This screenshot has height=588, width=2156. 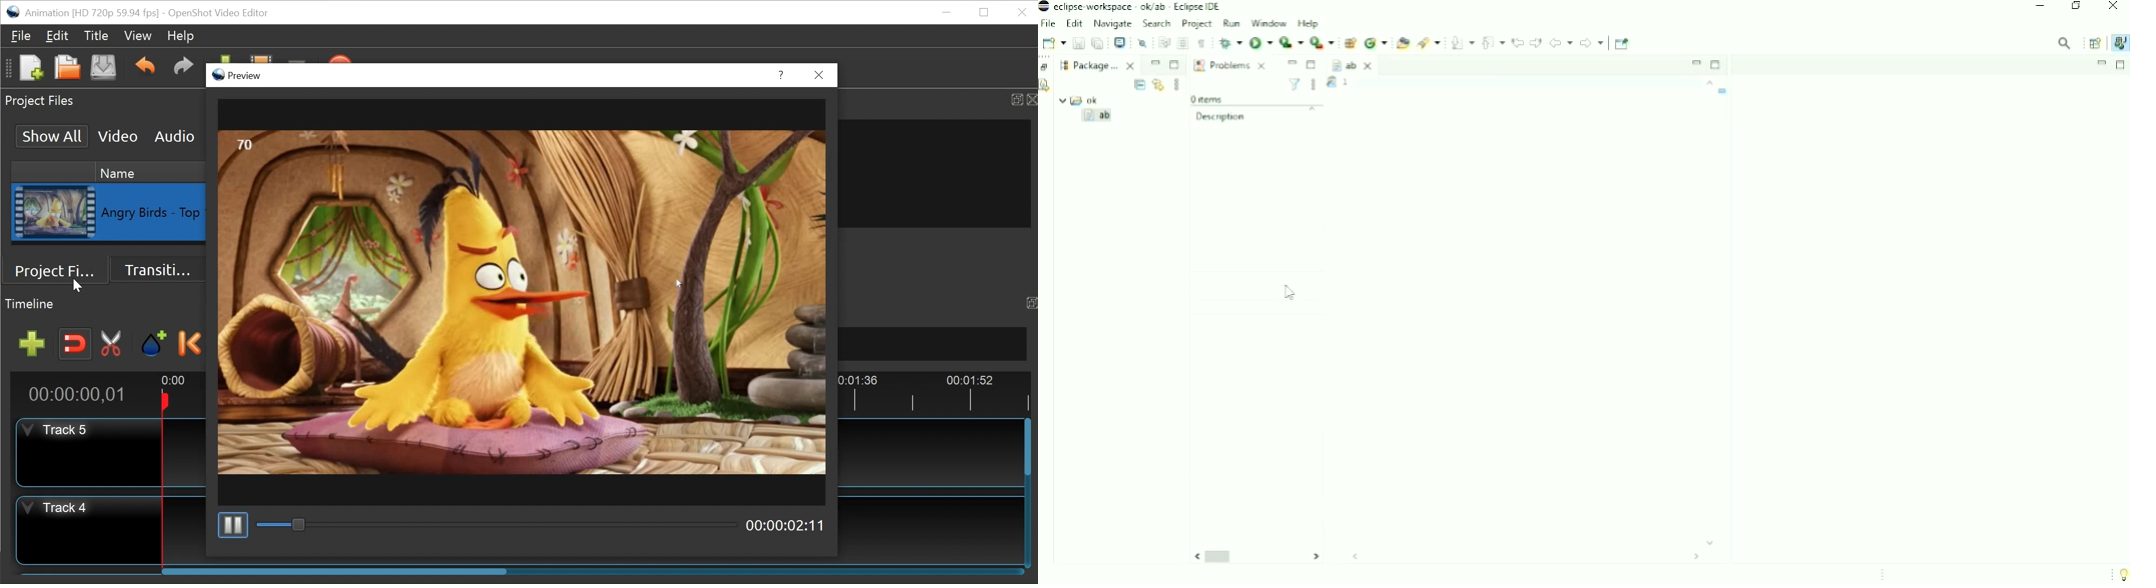 What do you see at coordinates (1360, 66) in the screenshot?
I see `ab` at bounding box center [1360, 66].